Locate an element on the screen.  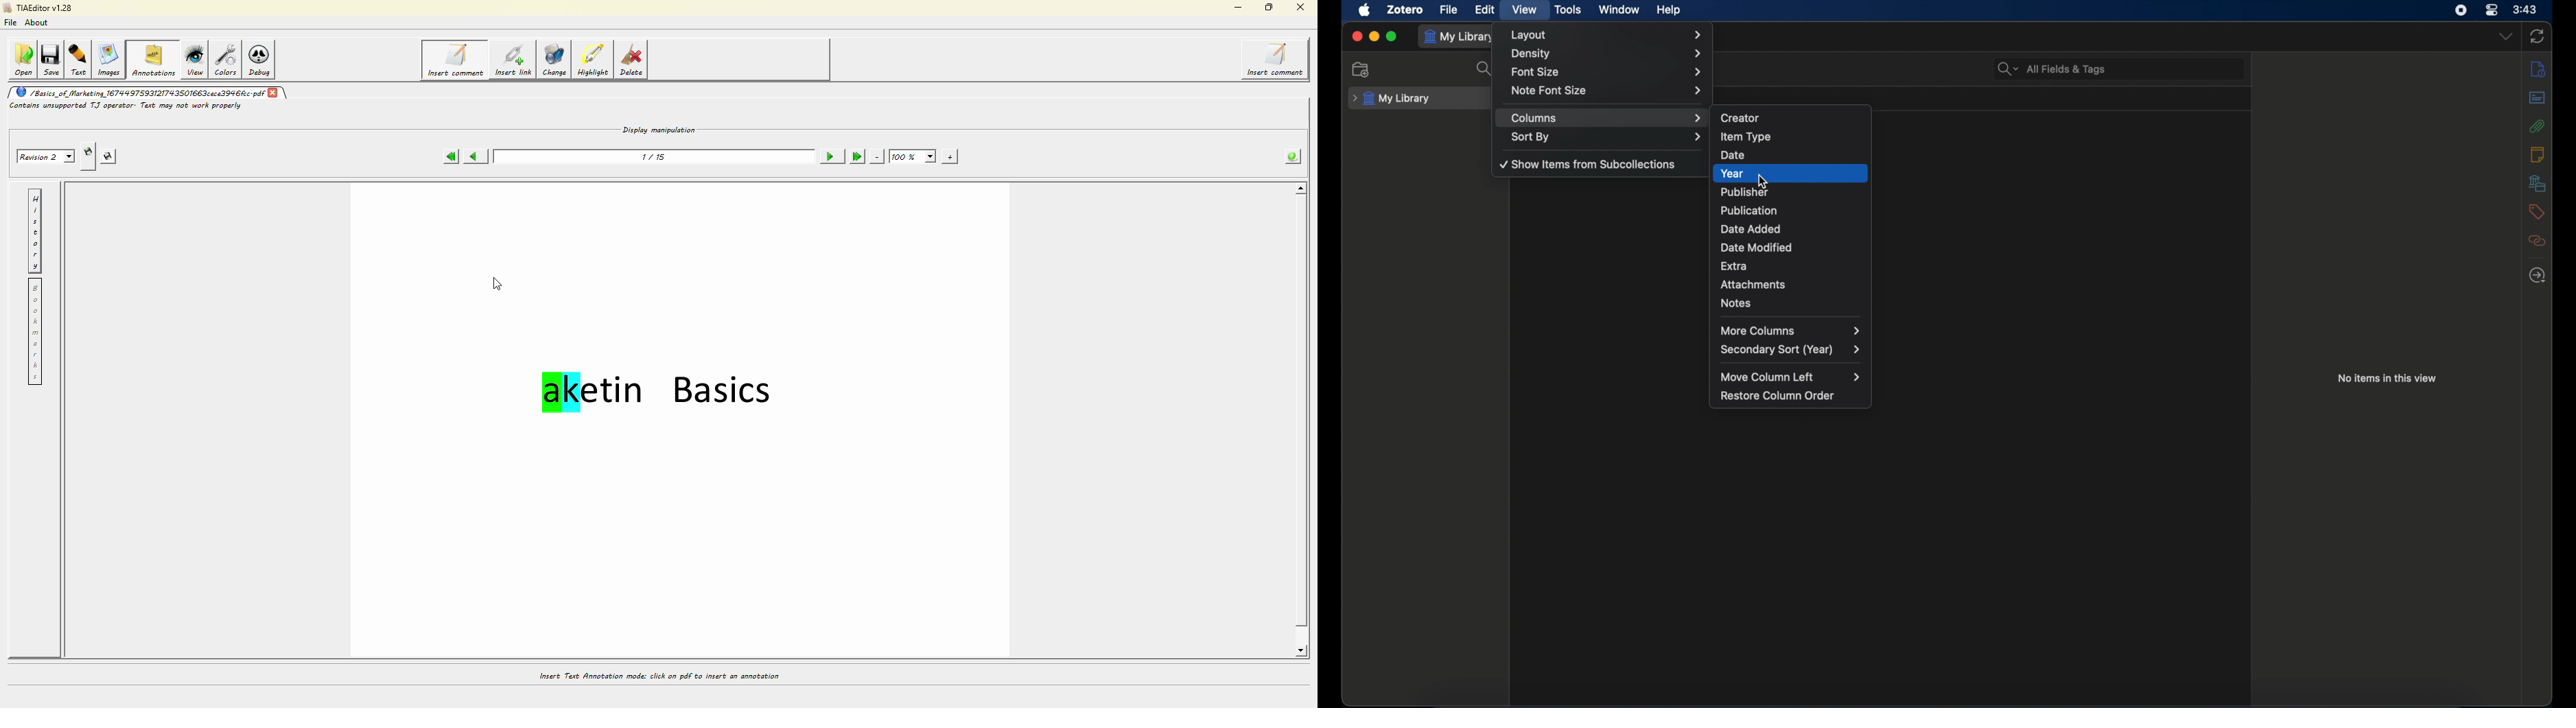
secondary sort is located at coordinates (1793, 350).